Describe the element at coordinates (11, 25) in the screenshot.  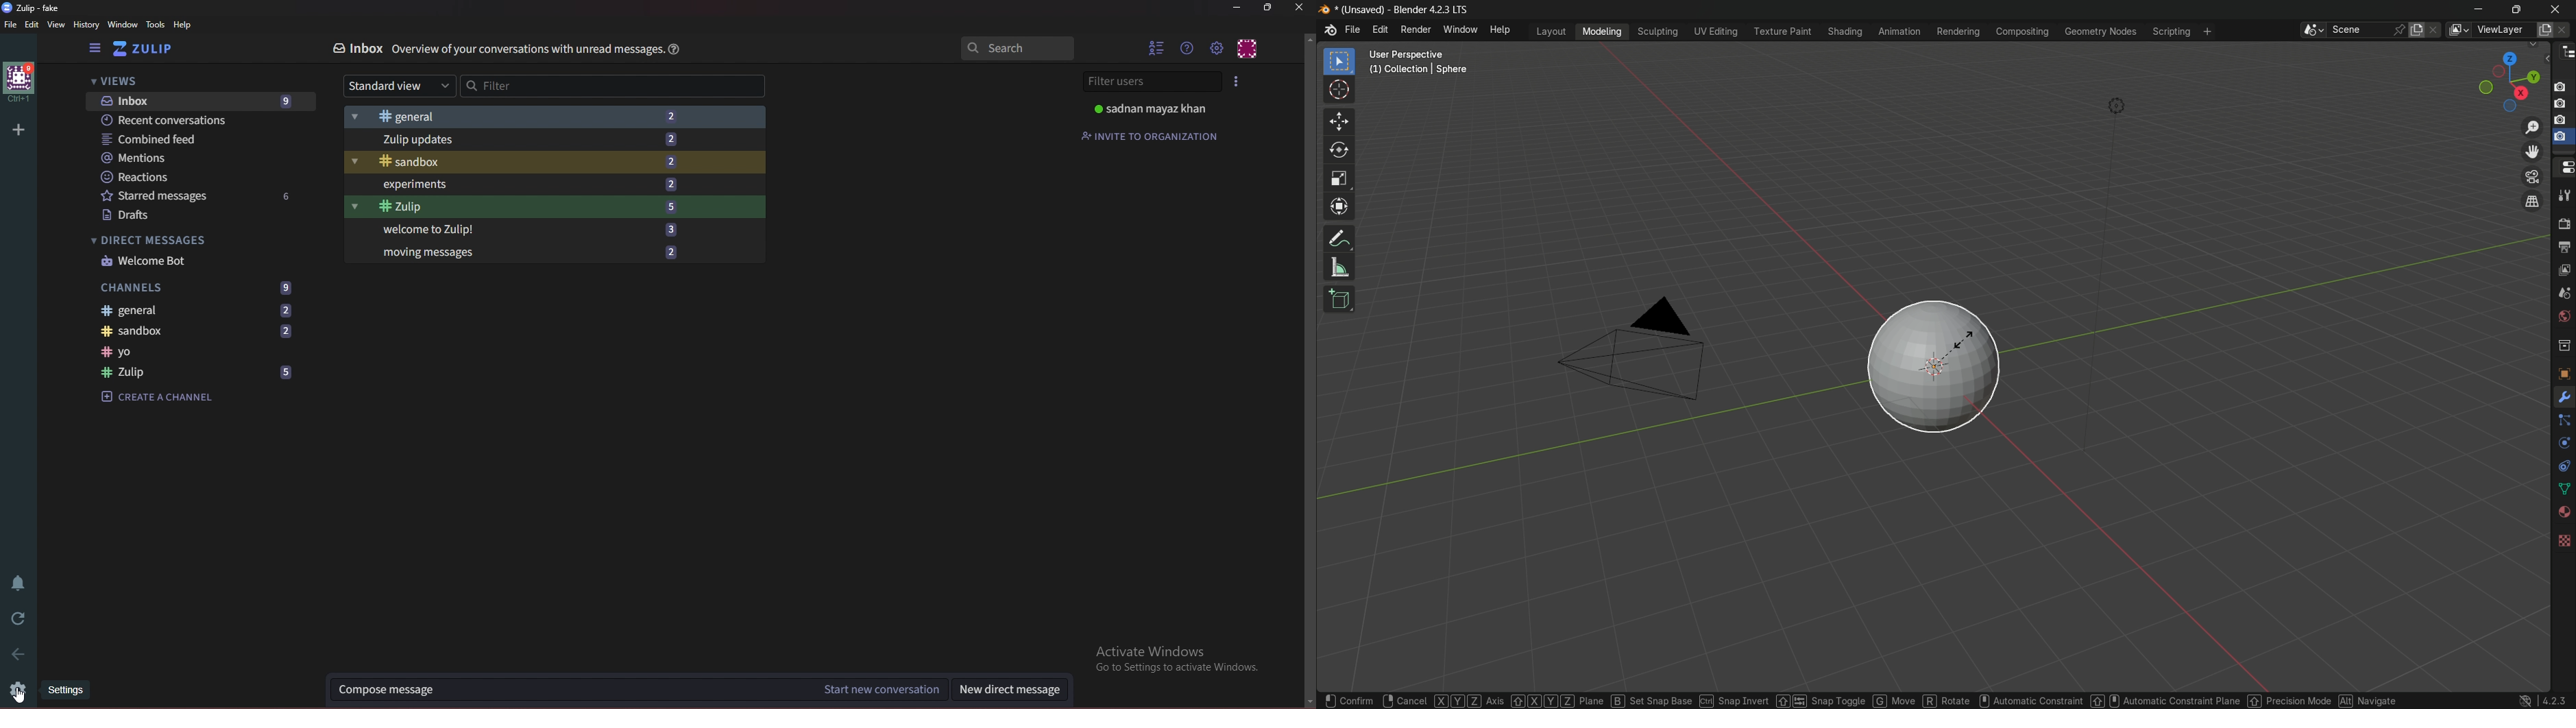
I see `File` at that location.